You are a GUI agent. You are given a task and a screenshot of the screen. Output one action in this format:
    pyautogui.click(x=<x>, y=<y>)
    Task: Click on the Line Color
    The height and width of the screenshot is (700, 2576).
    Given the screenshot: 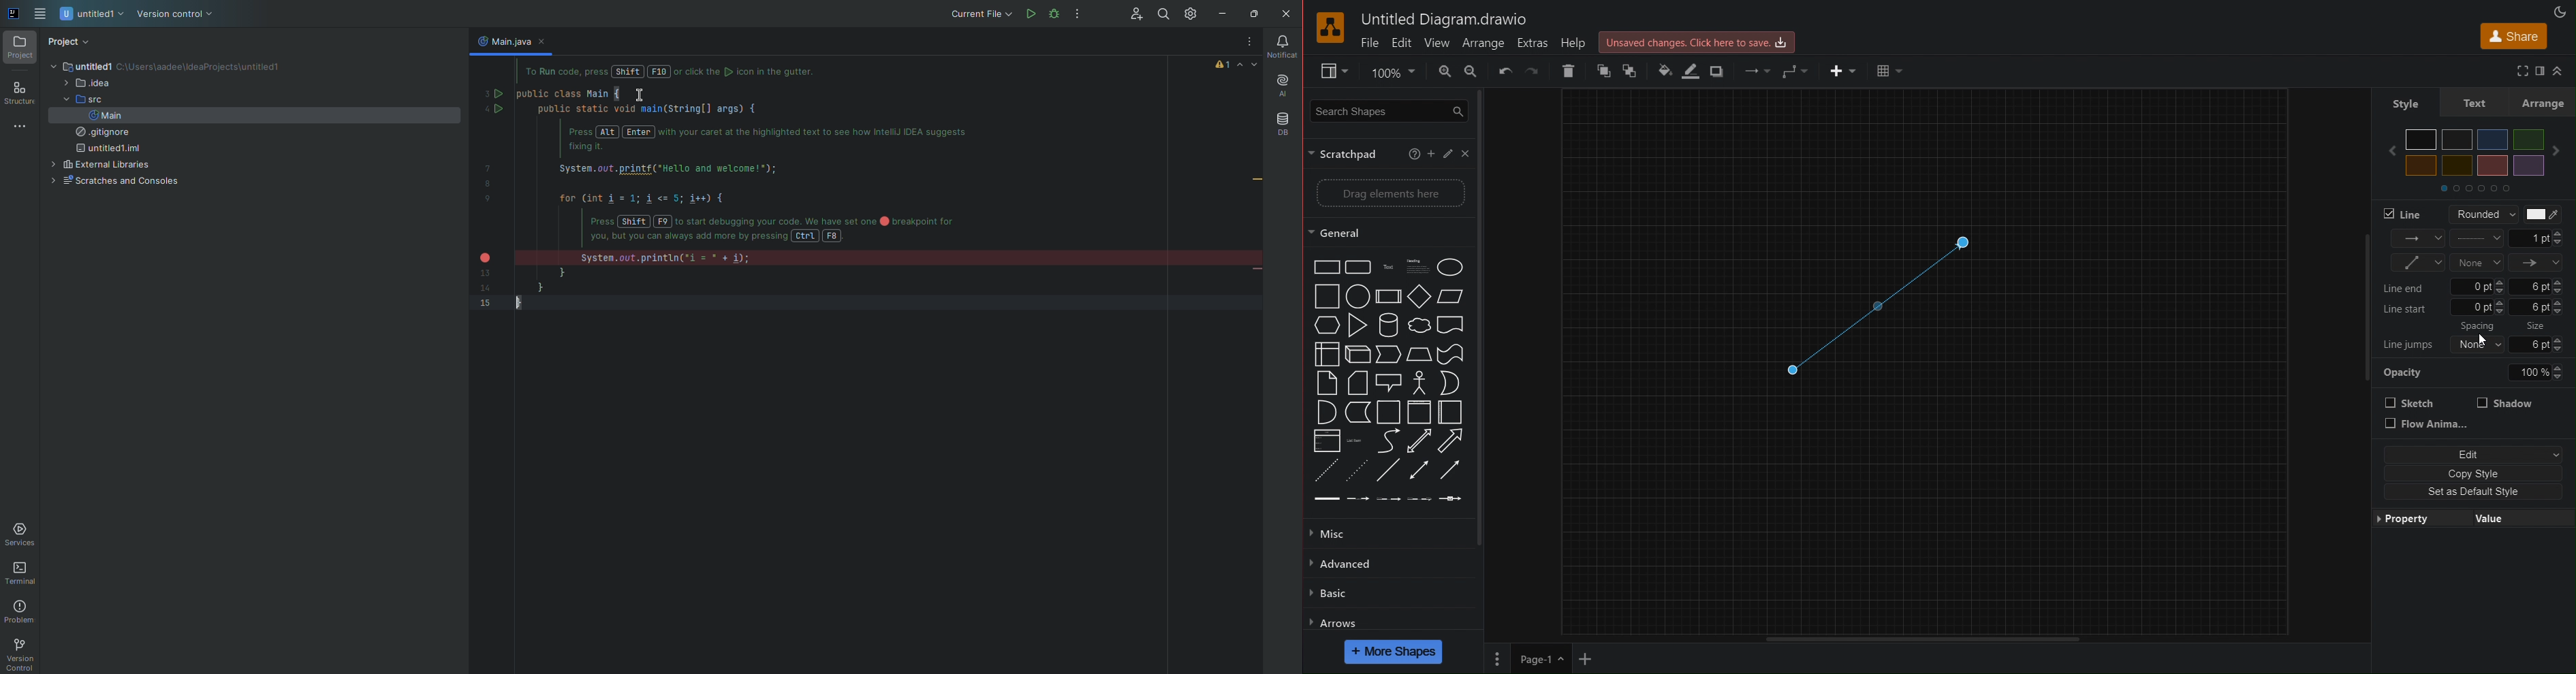 What is the action you would take?
    pyautogui.click(x=1688, y=73)
    